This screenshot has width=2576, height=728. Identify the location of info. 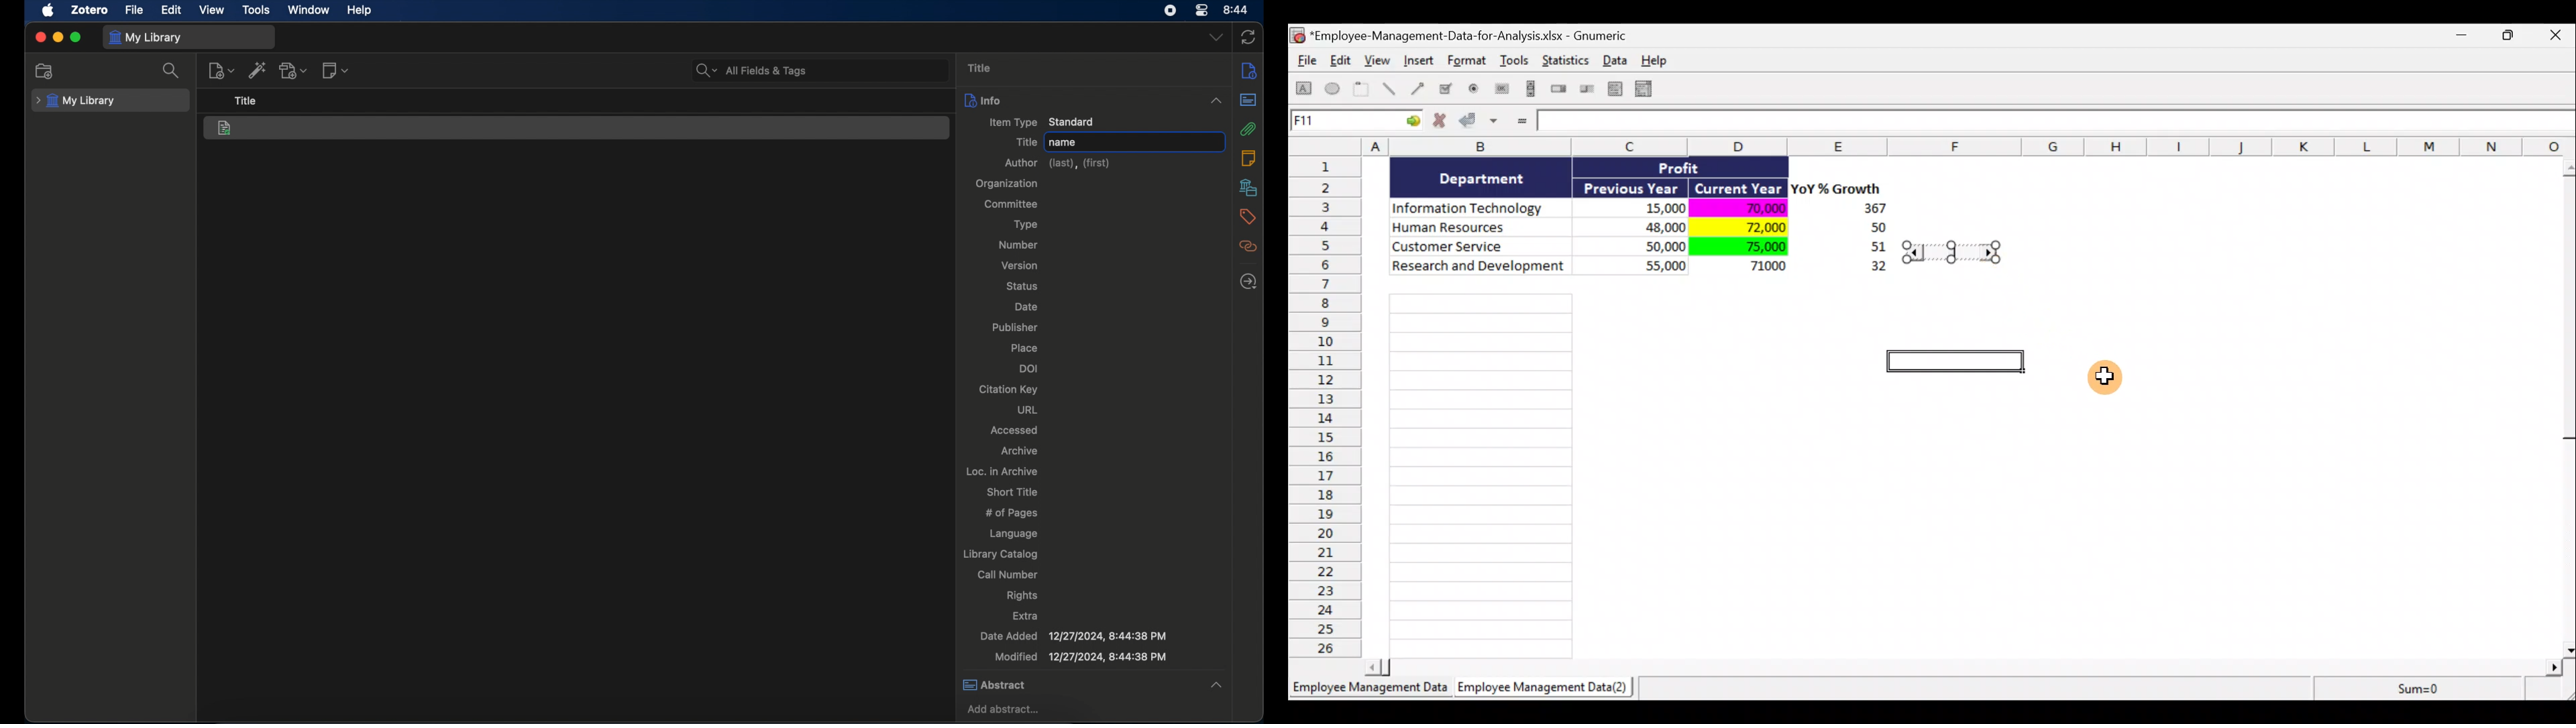
(1063, 101).